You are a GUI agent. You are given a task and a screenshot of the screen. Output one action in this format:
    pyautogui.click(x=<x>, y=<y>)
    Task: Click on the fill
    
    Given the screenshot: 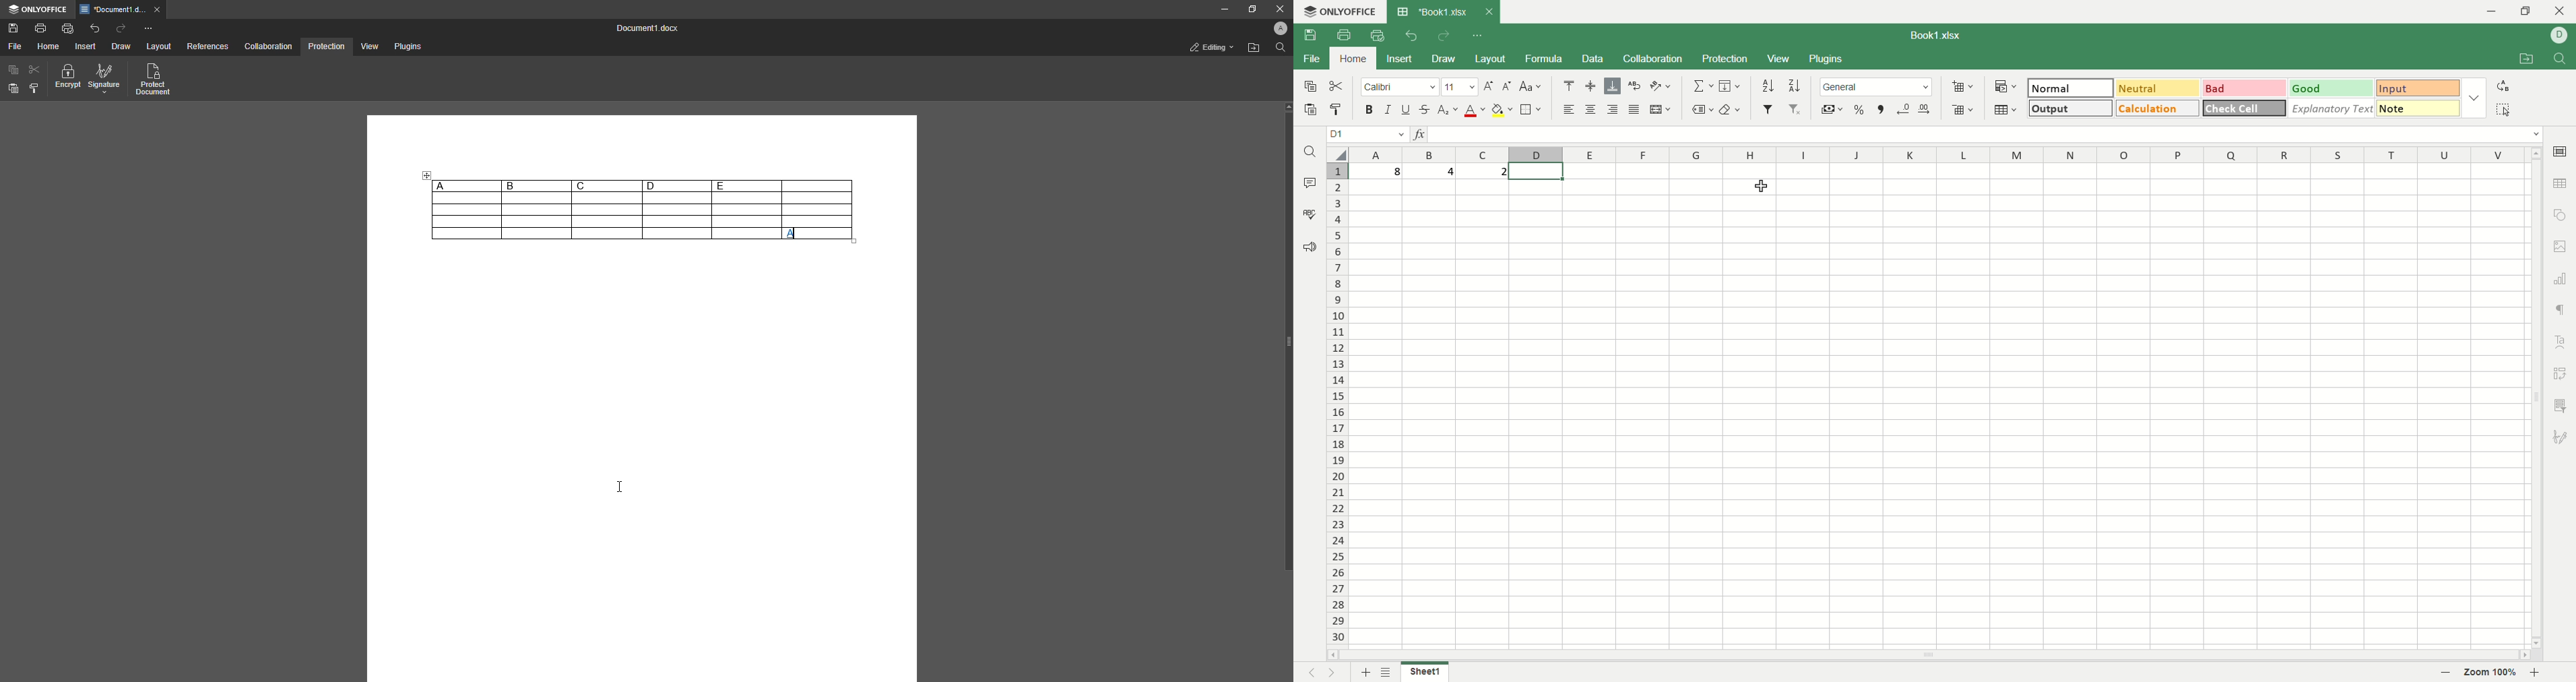 What is the action you would take?
    pyautogui.click(x=1730, y=86)
    